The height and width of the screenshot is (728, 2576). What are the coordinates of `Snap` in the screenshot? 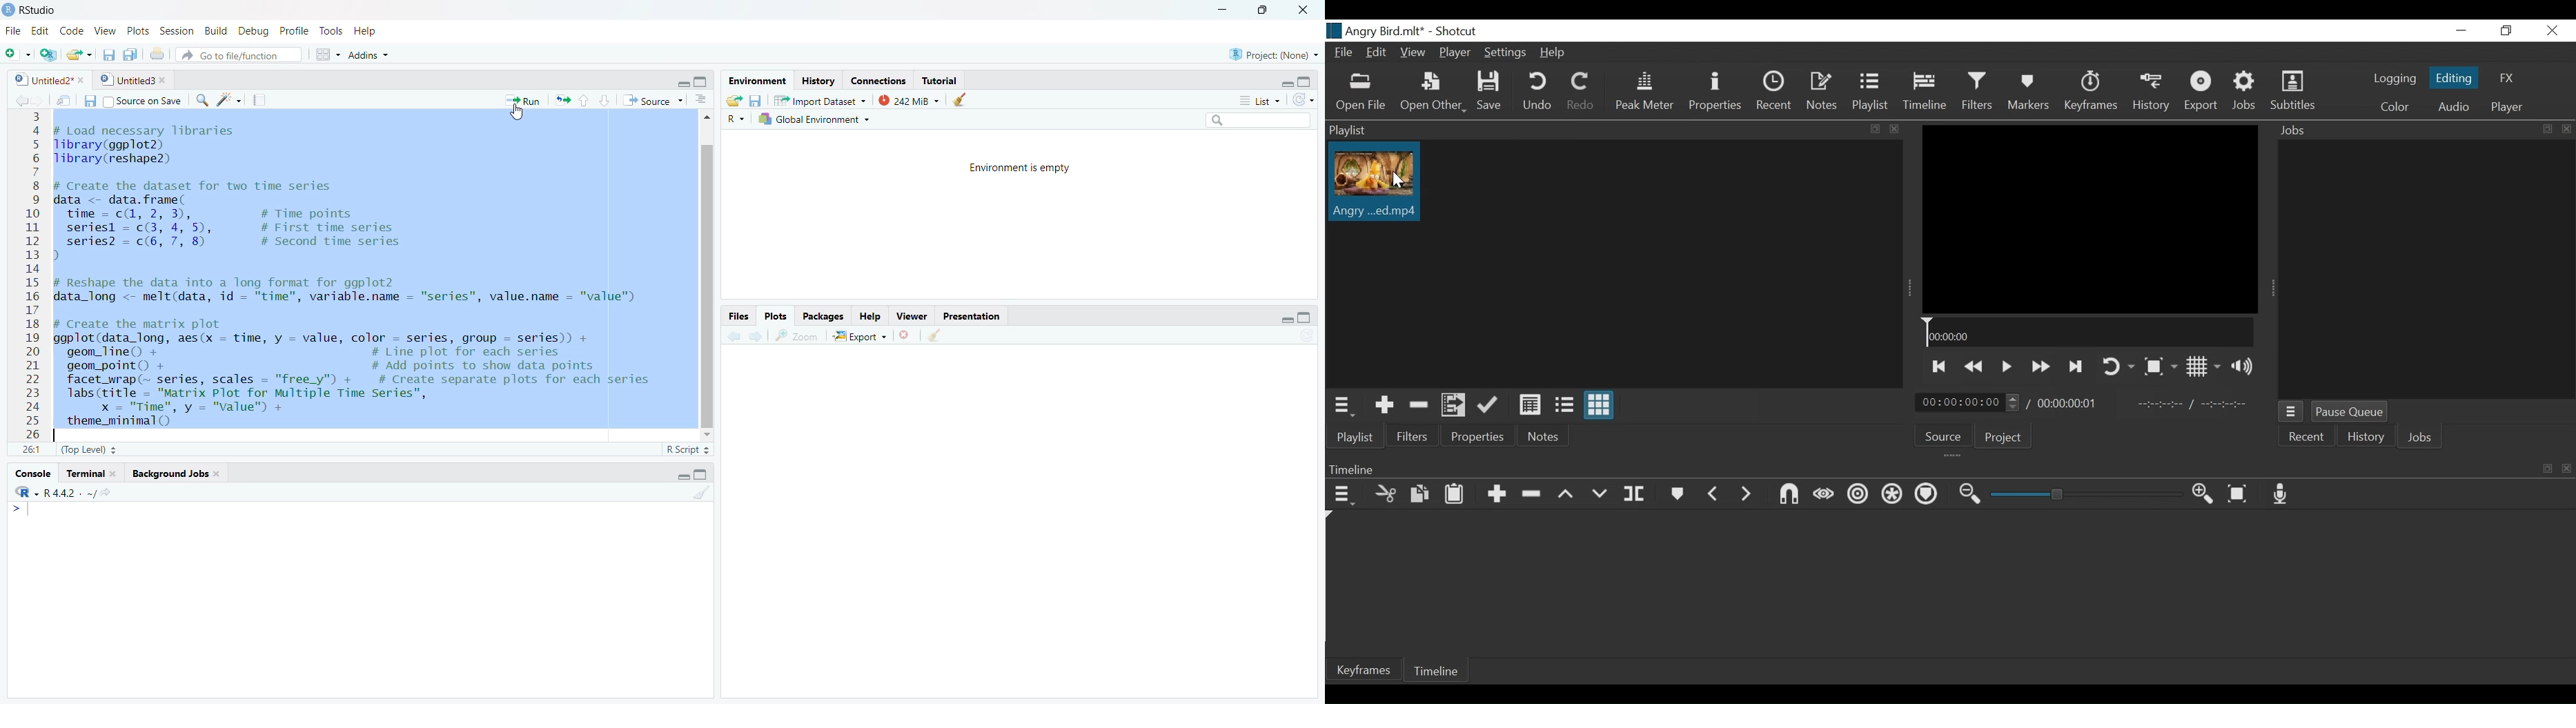 It's located at (1788, 494).